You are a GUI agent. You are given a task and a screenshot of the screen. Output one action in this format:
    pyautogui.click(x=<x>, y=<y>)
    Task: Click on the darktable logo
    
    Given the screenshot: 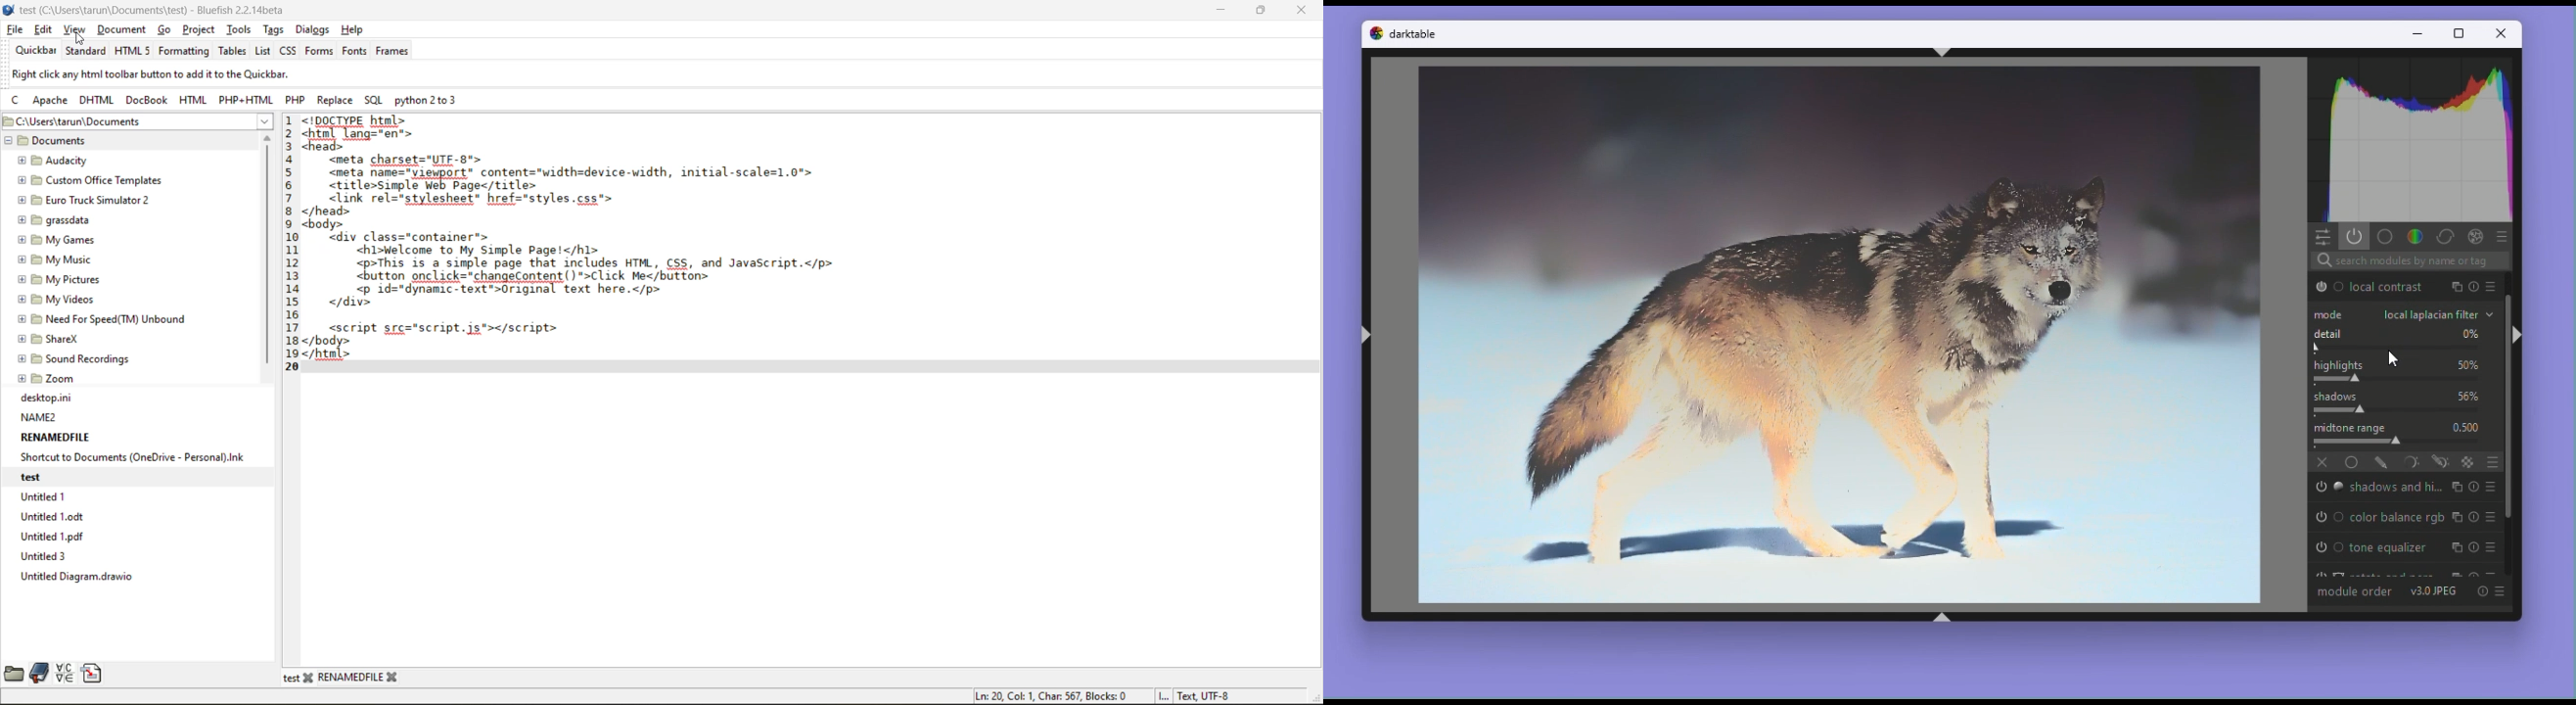 What is the action you would take?
    pyautogui.click(x=1377, y=34)
    